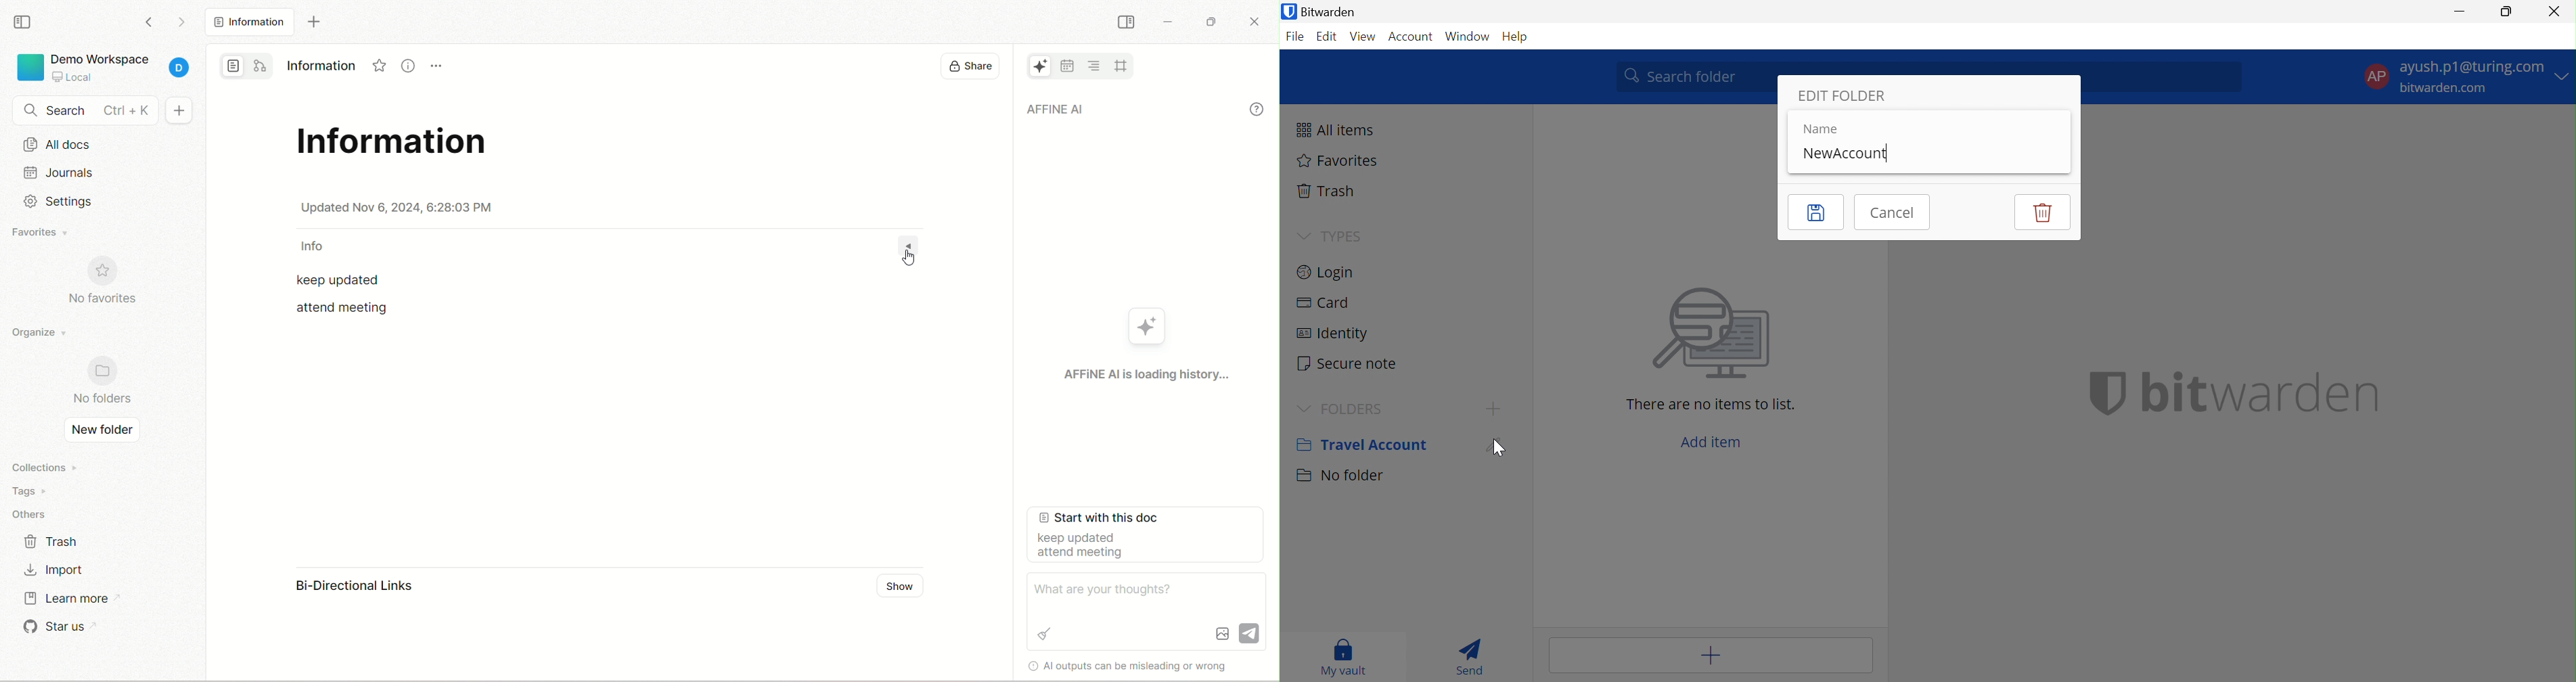 Image resolution: width=2576 pixels, height=700 pixels. Describe the element at coordinates (1713, 335) in the screenshot. I see `searching for file image` at that location.